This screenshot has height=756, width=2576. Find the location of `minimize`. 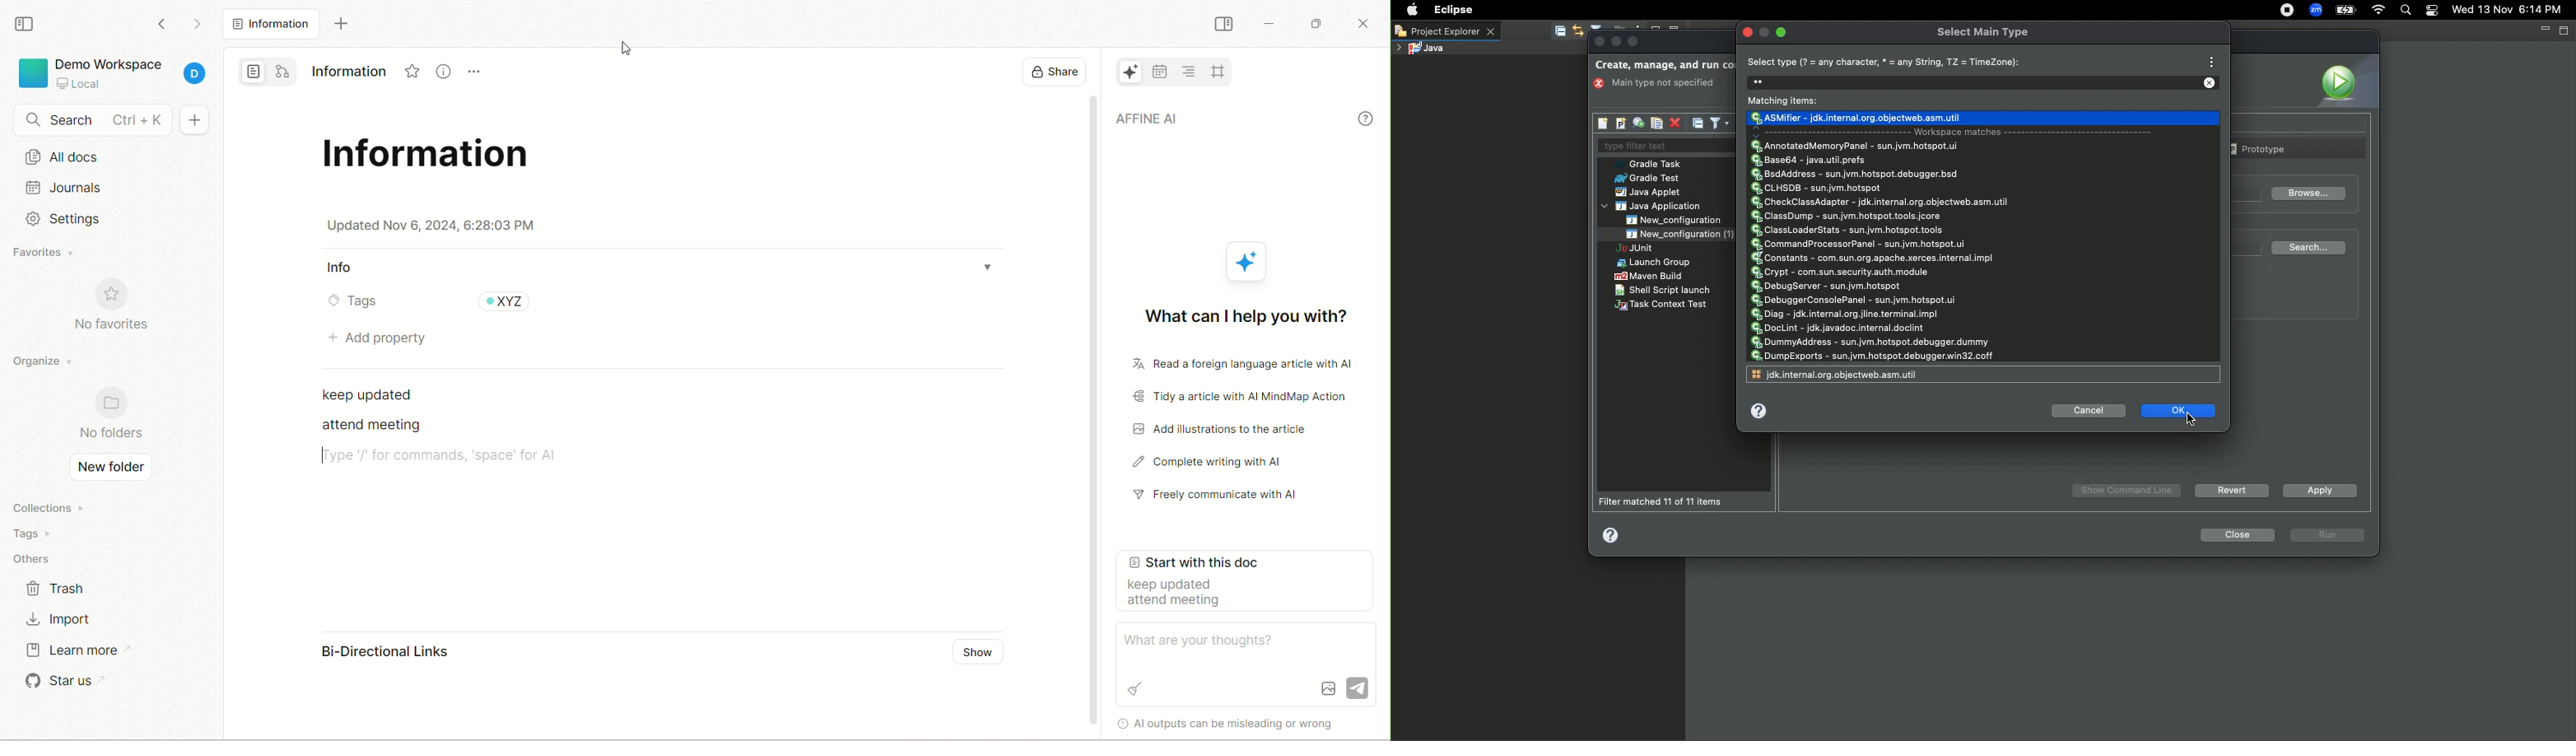

minimize is located at coordinates (1617, 42).